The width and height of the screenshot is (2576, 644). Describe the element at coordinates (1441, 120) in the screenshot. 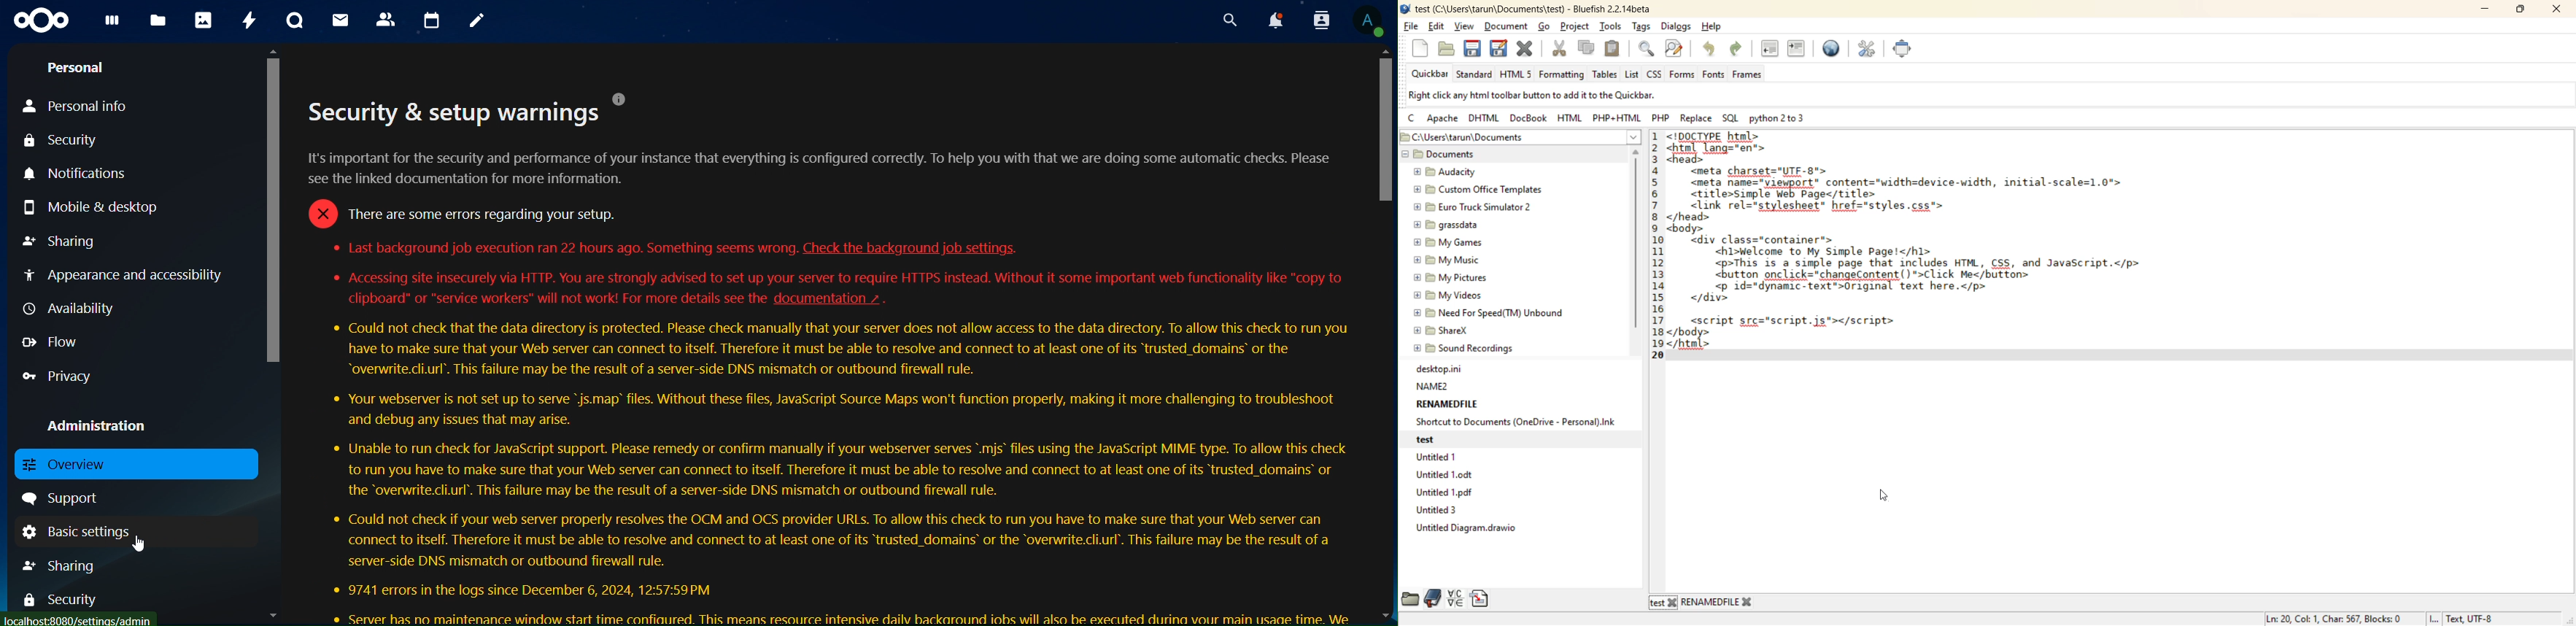

I see `apache` at that location.